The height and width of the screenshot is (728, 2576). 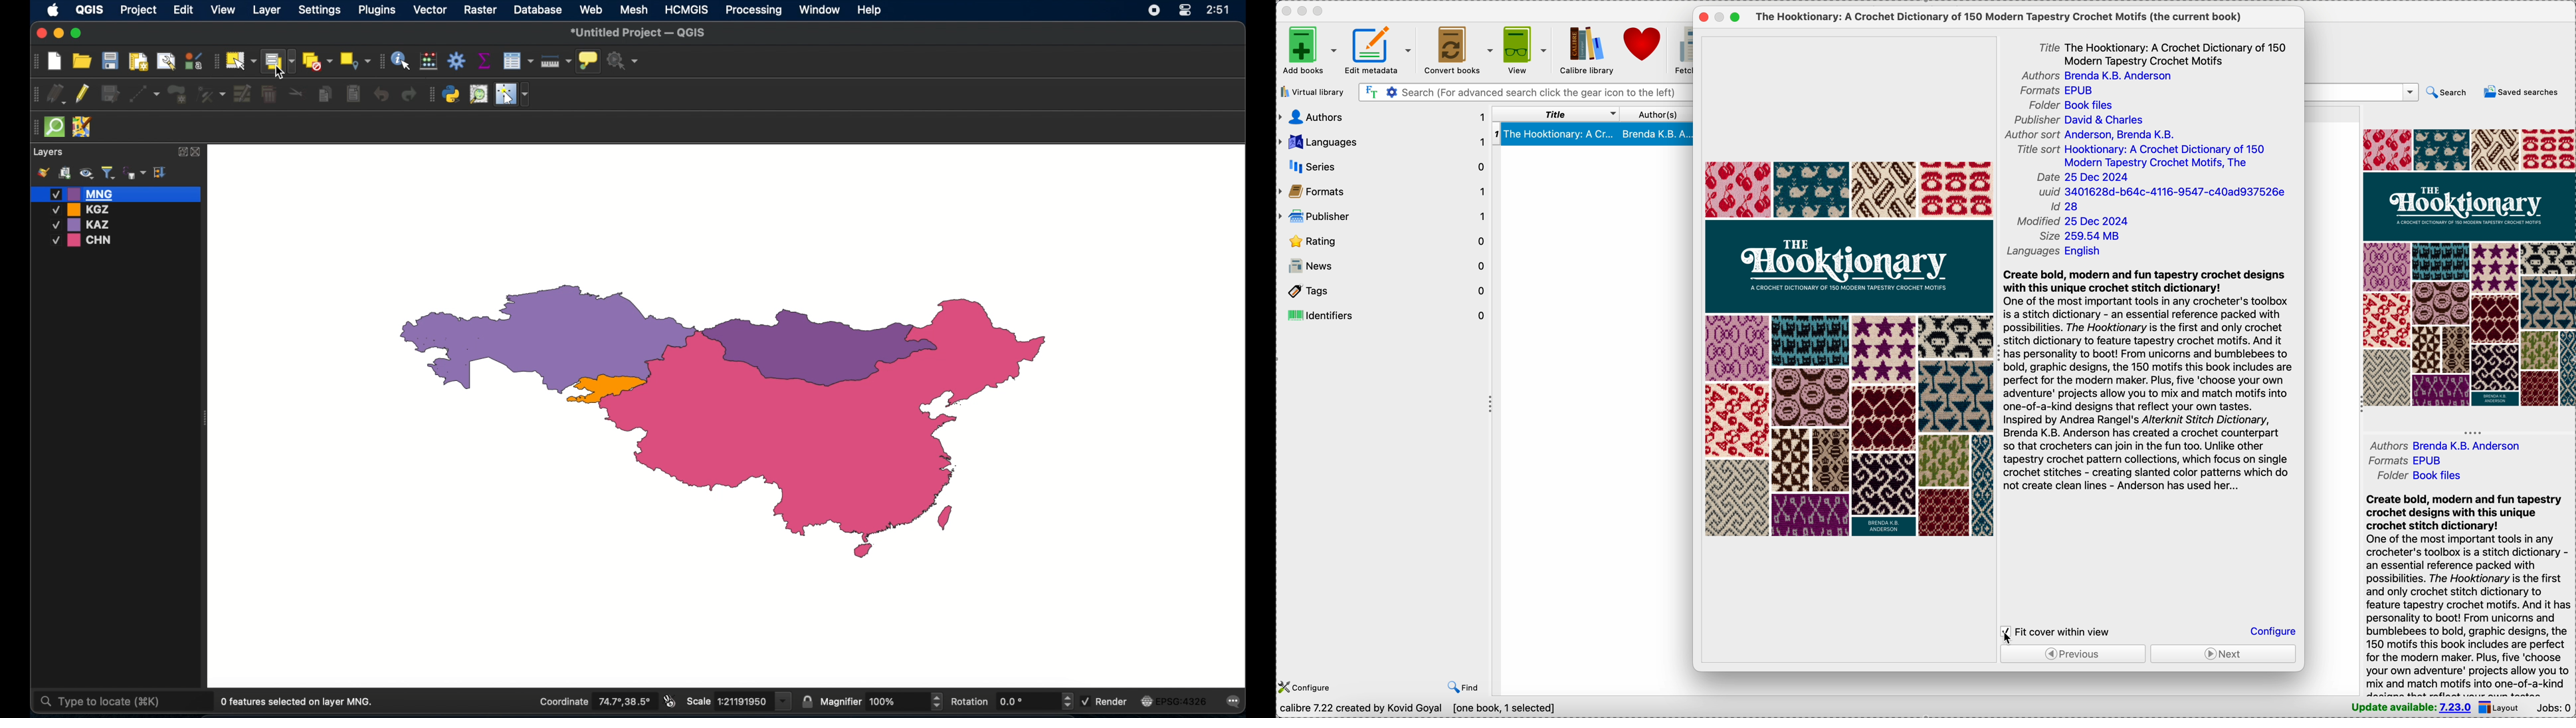 I want to click on publisher, so click(x=2077, y=119).